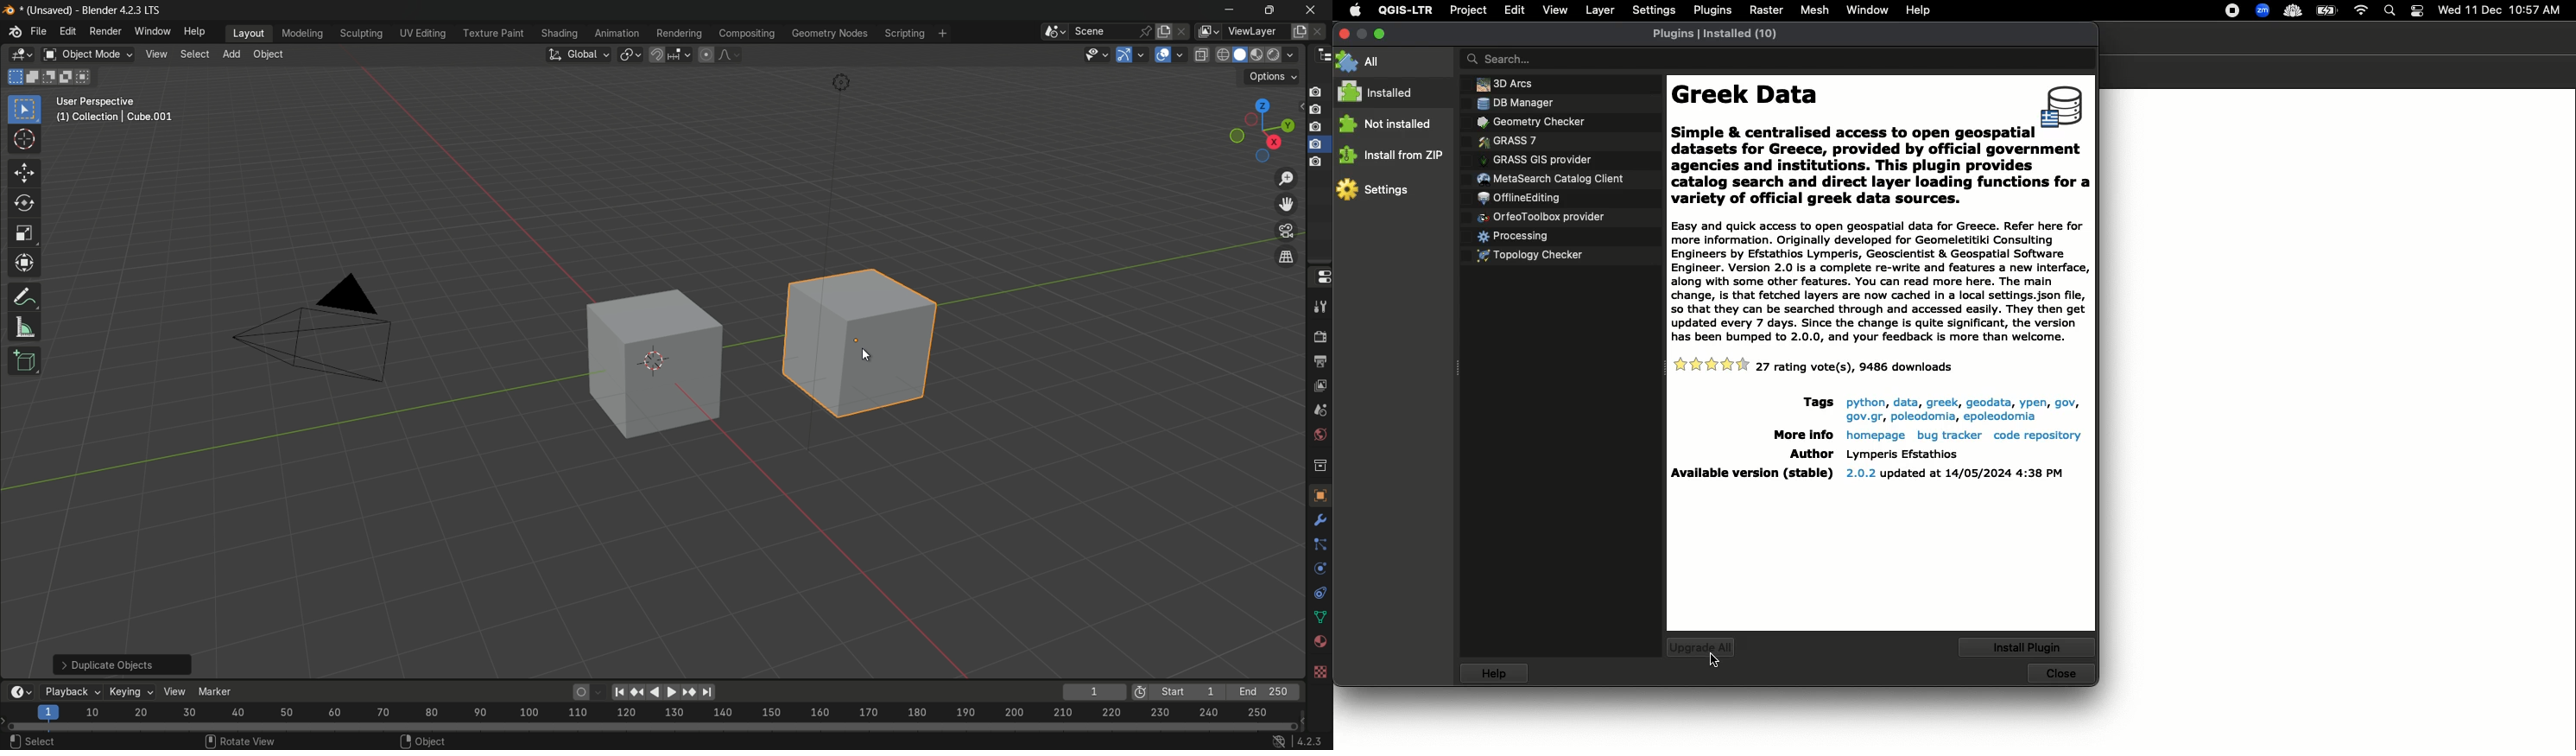 This screenshot has height=756, width=2576. I want to click on select box, so click(24, 108).